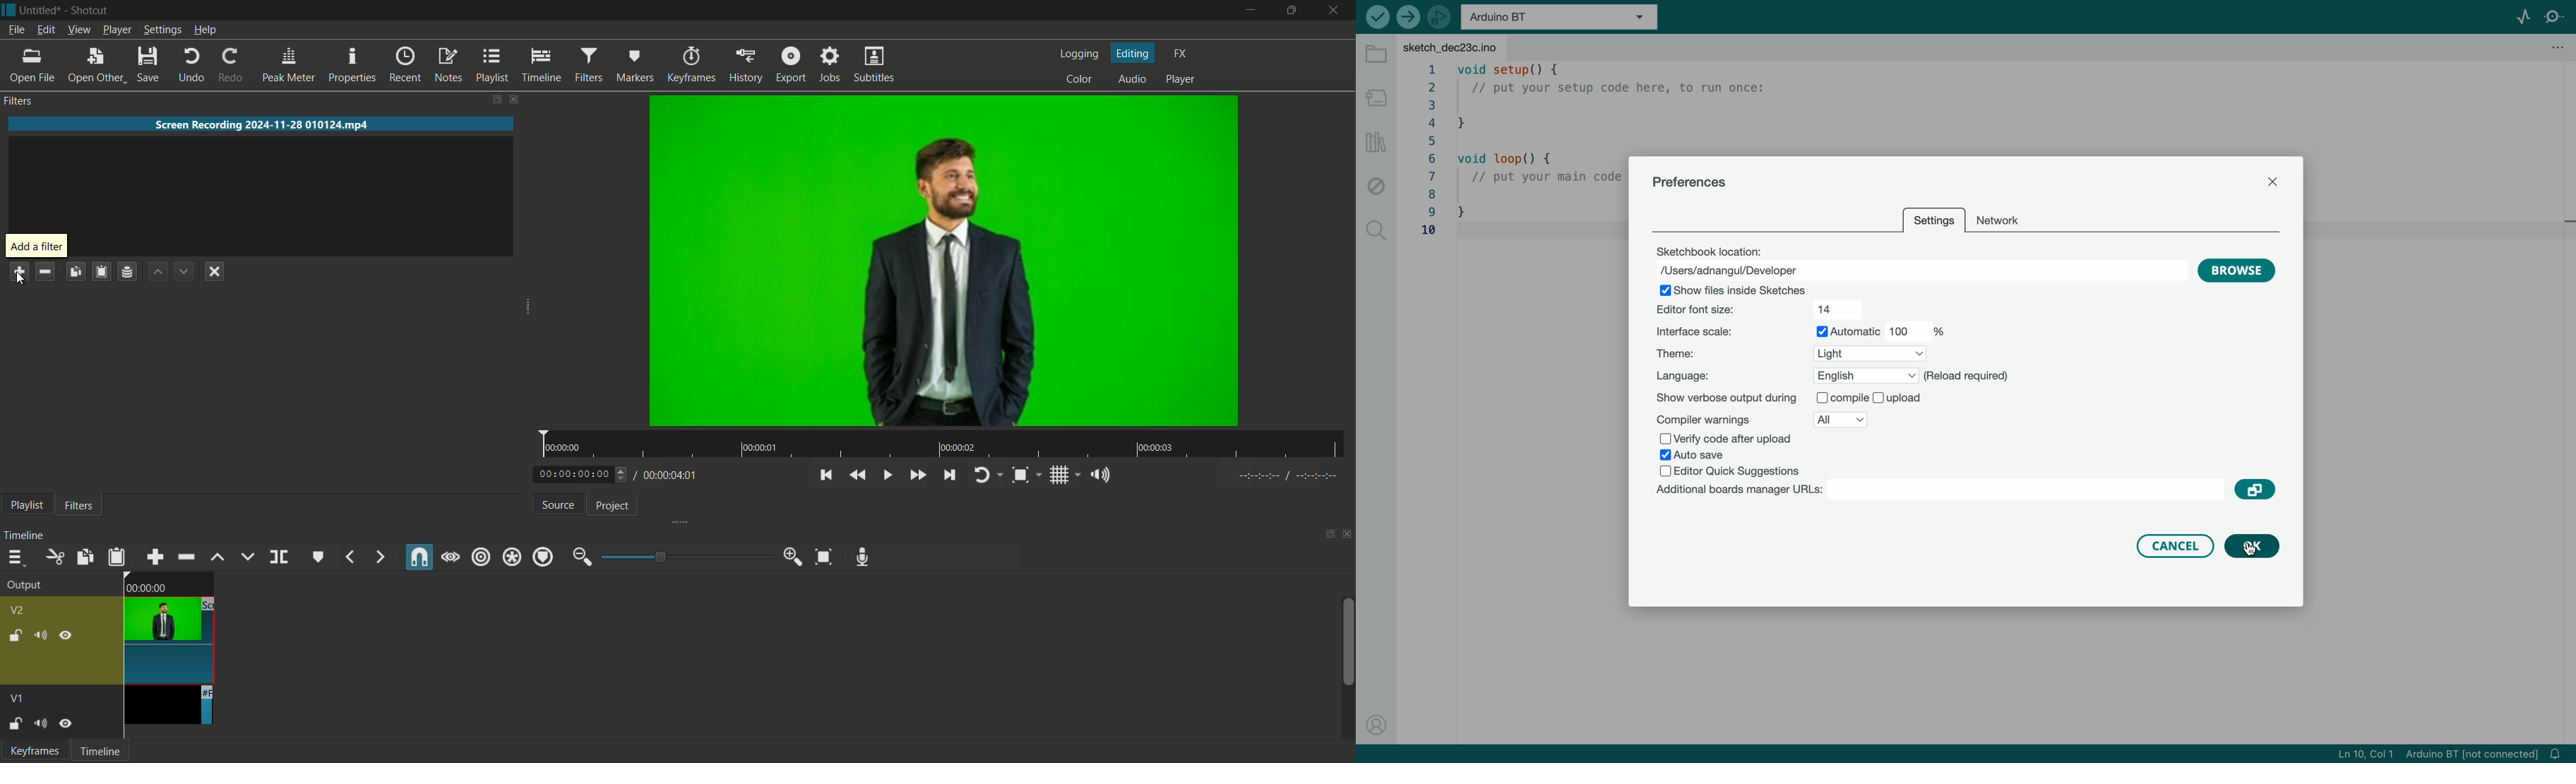  I want to click on filters, so click(20, 103).